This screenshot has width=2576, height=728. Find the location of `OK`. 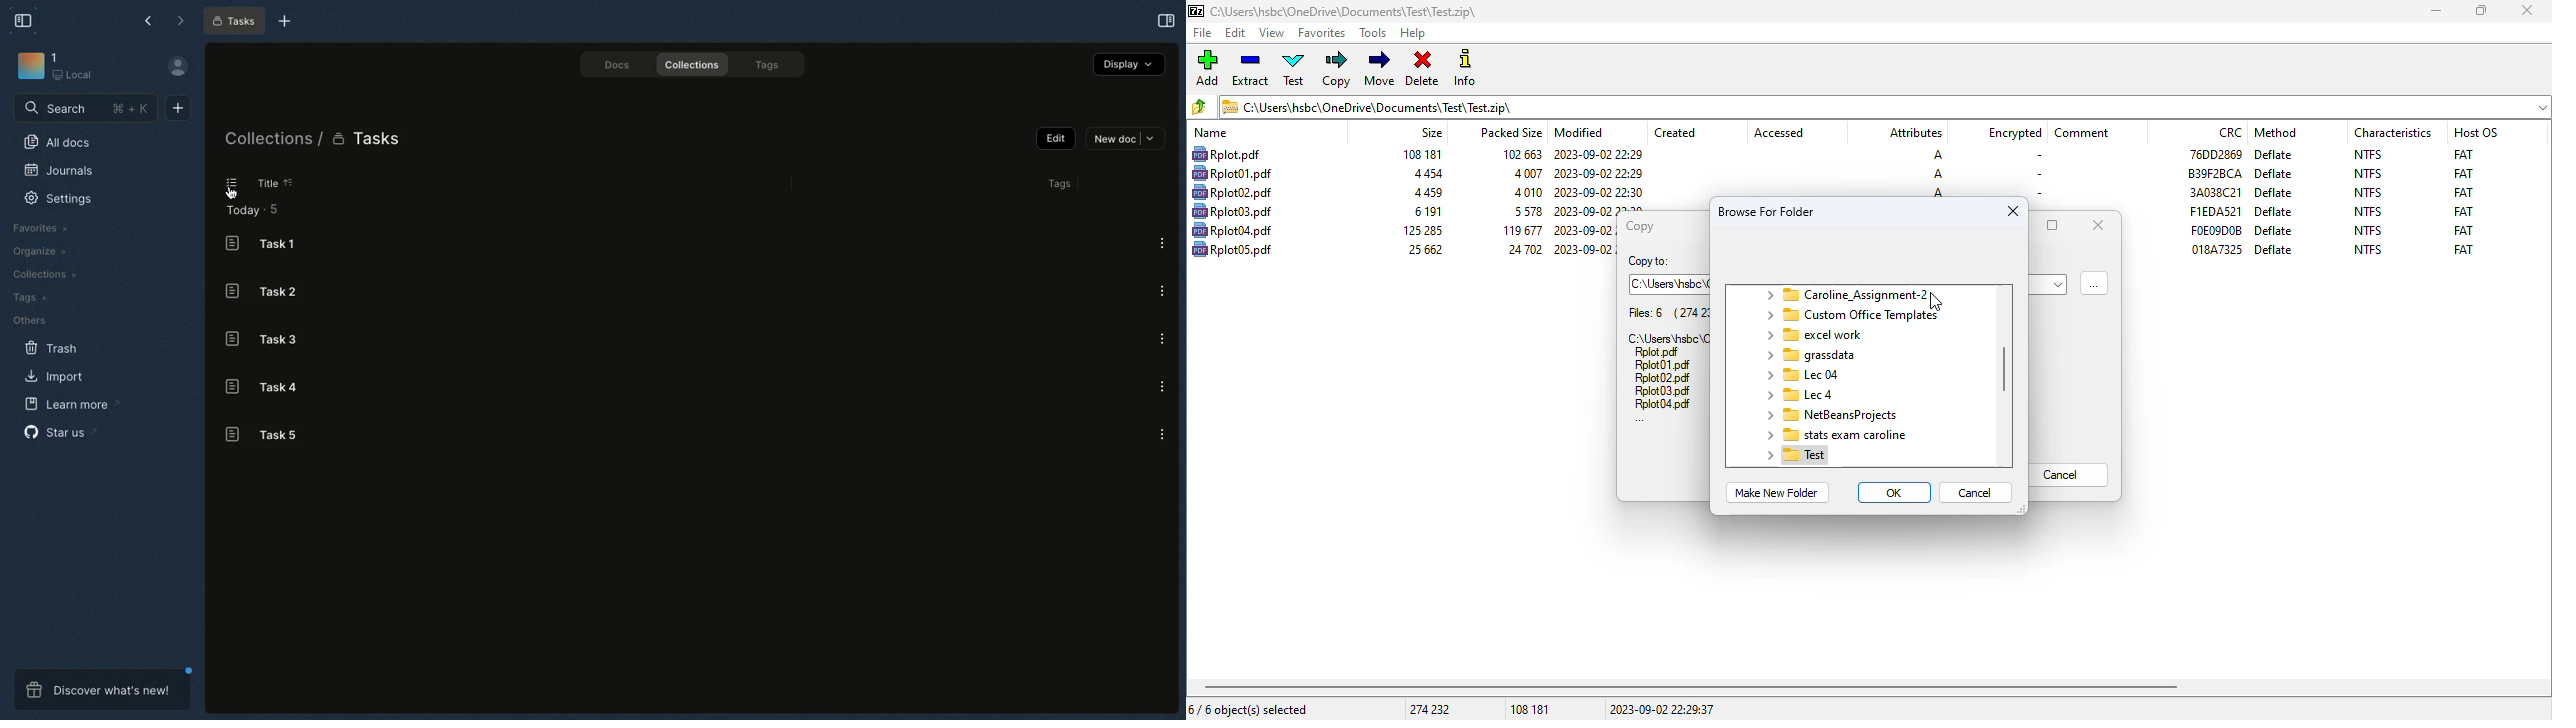

OK is located at coordinates (1895, 492).